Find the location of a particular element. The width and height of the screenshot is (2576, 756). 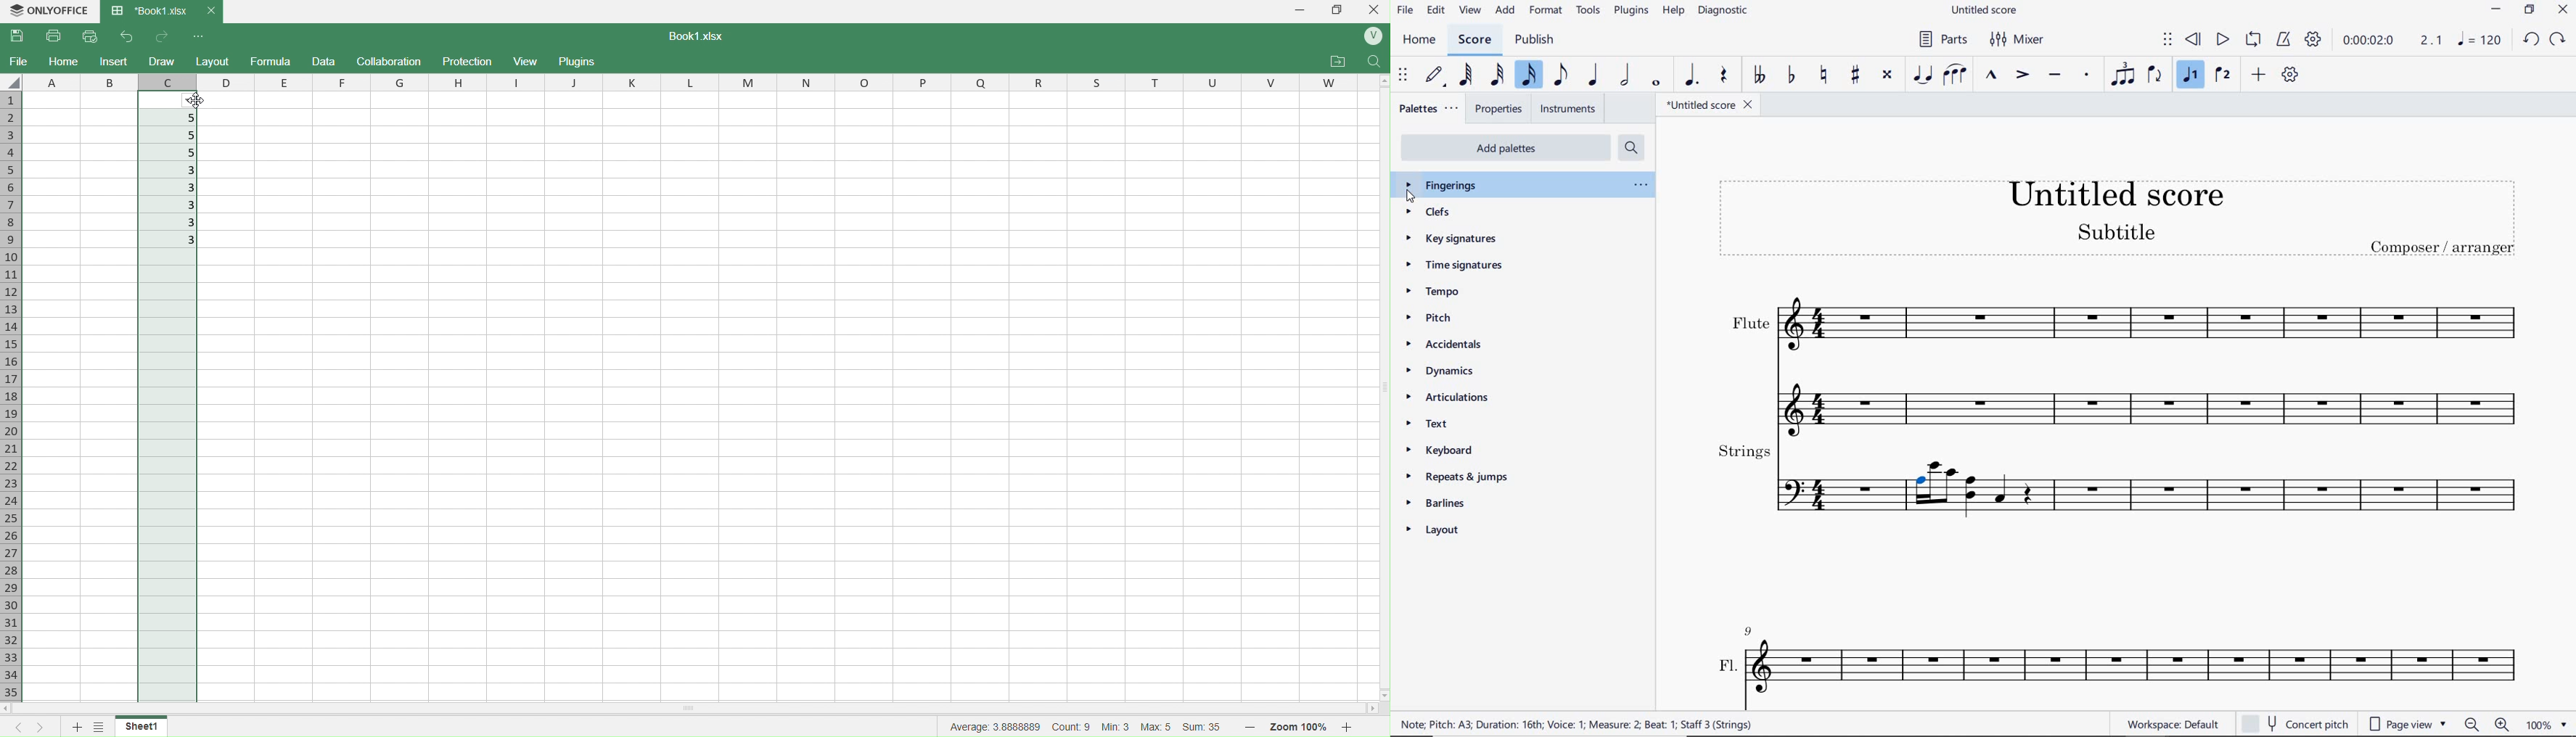

fingerings is located at coordinates (1508, 184).